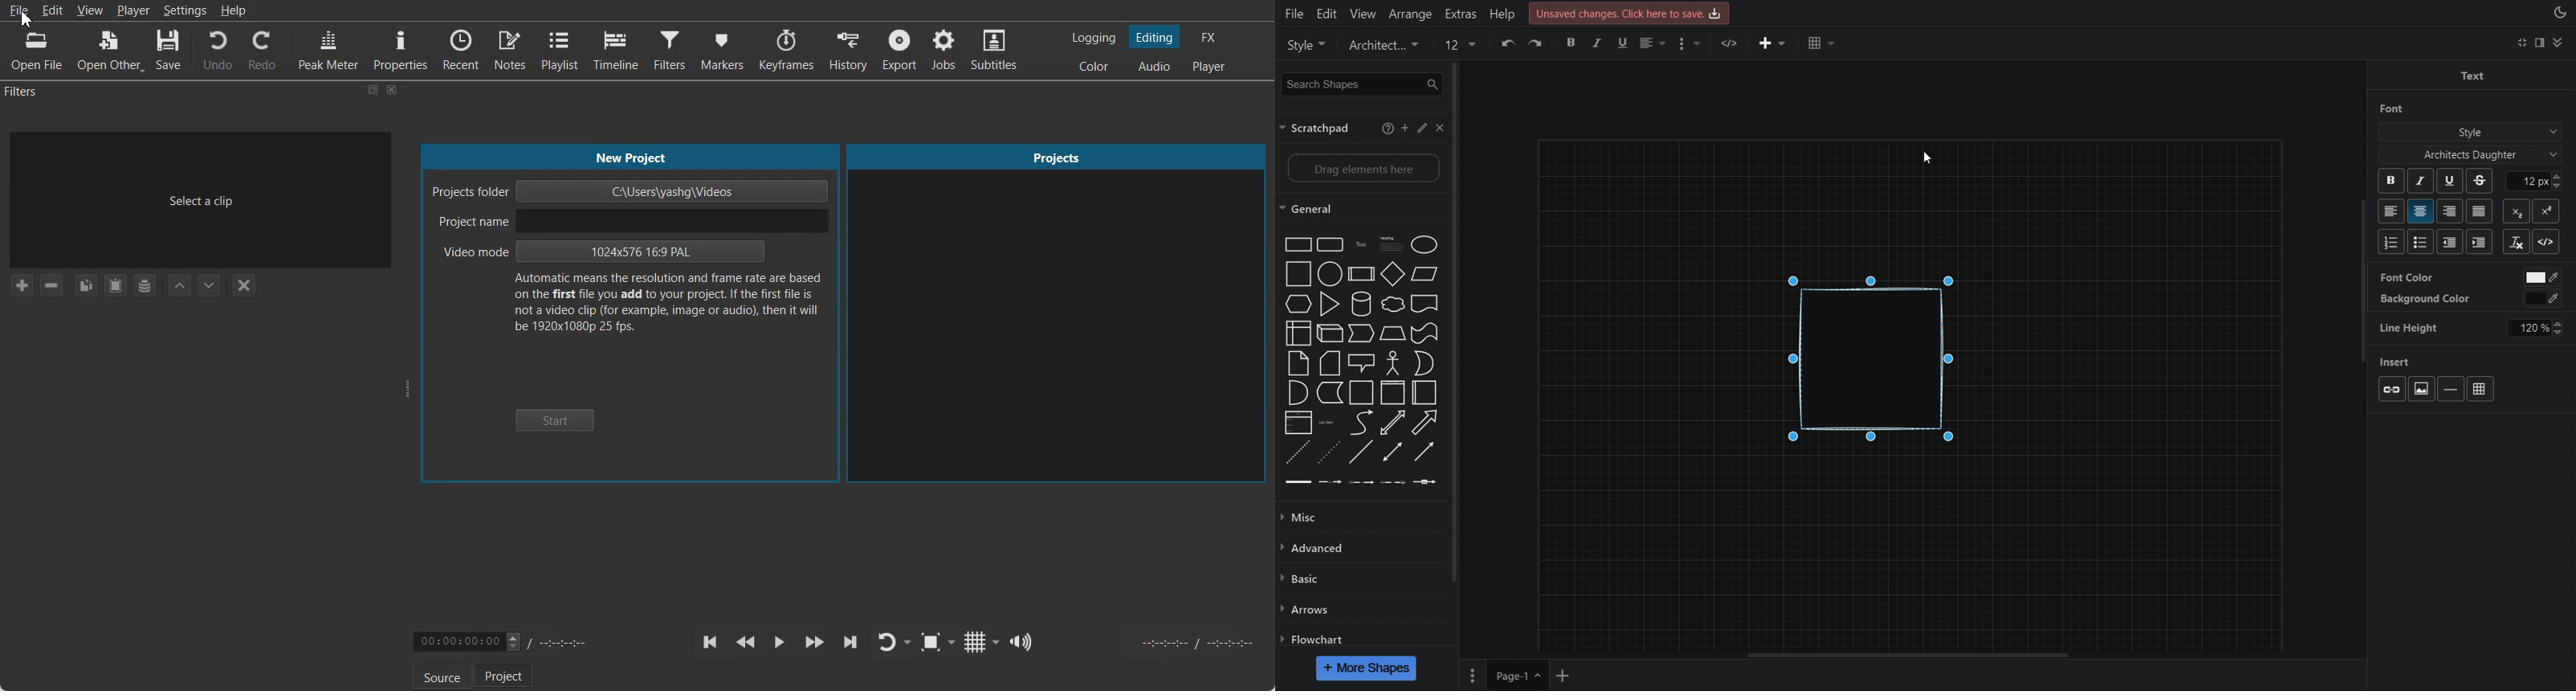 Image resolution: width=2576 pixels, height=700 pixels. What do you see at coordinates (2536, 327) in the screenshot?
I see `120%` at bounding box center [2536, 327].